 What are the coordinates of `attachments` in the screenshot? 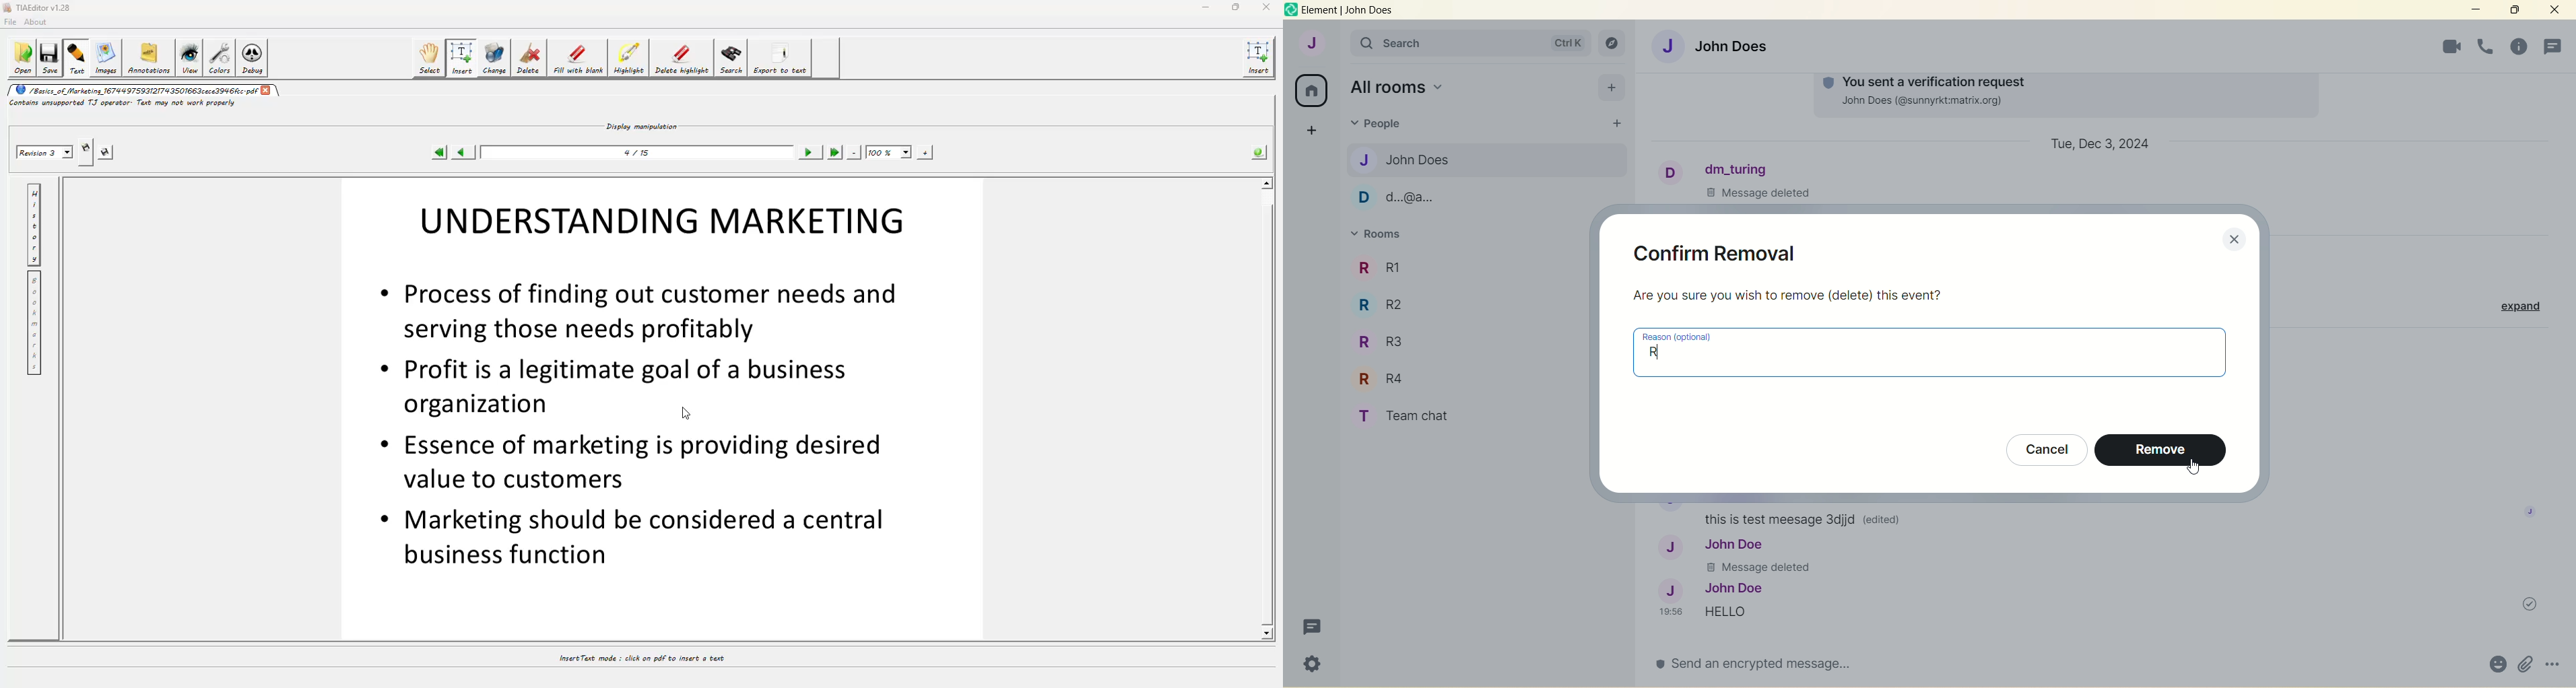 It's located at (2521, 664).